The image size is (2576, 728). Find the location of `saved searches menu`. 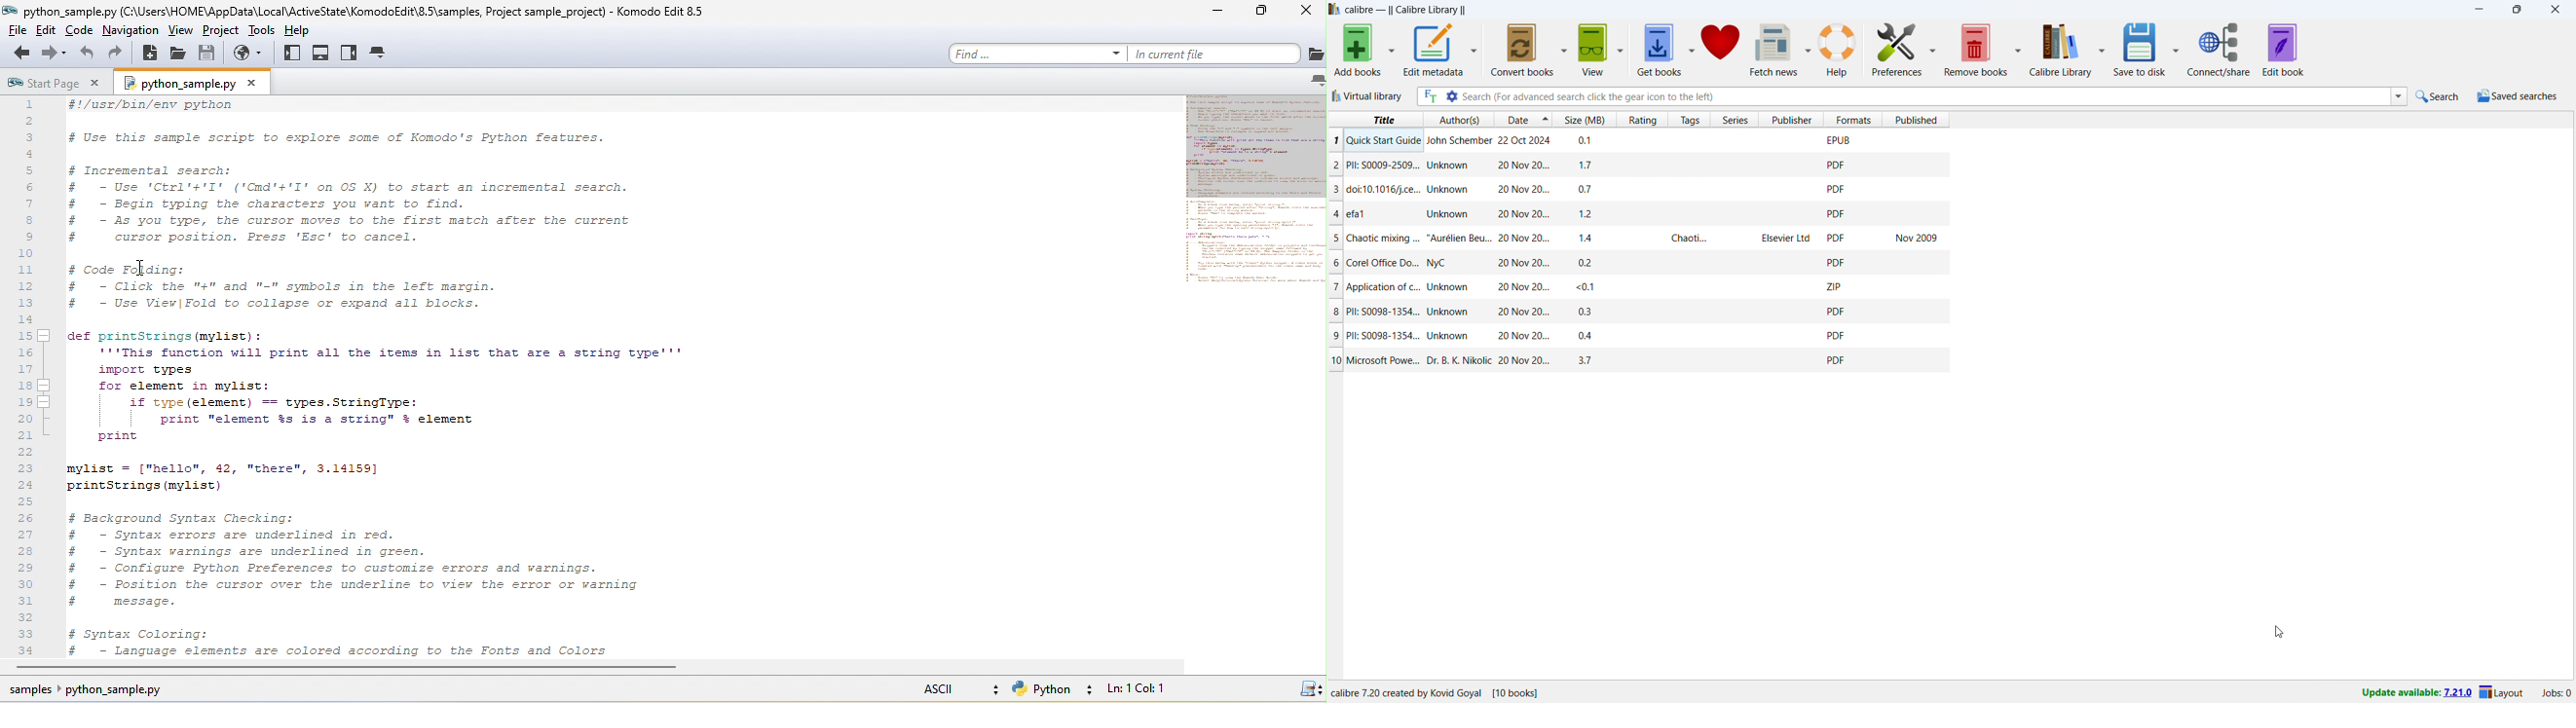

saved searches menu is located at coordinates (2518, 96).